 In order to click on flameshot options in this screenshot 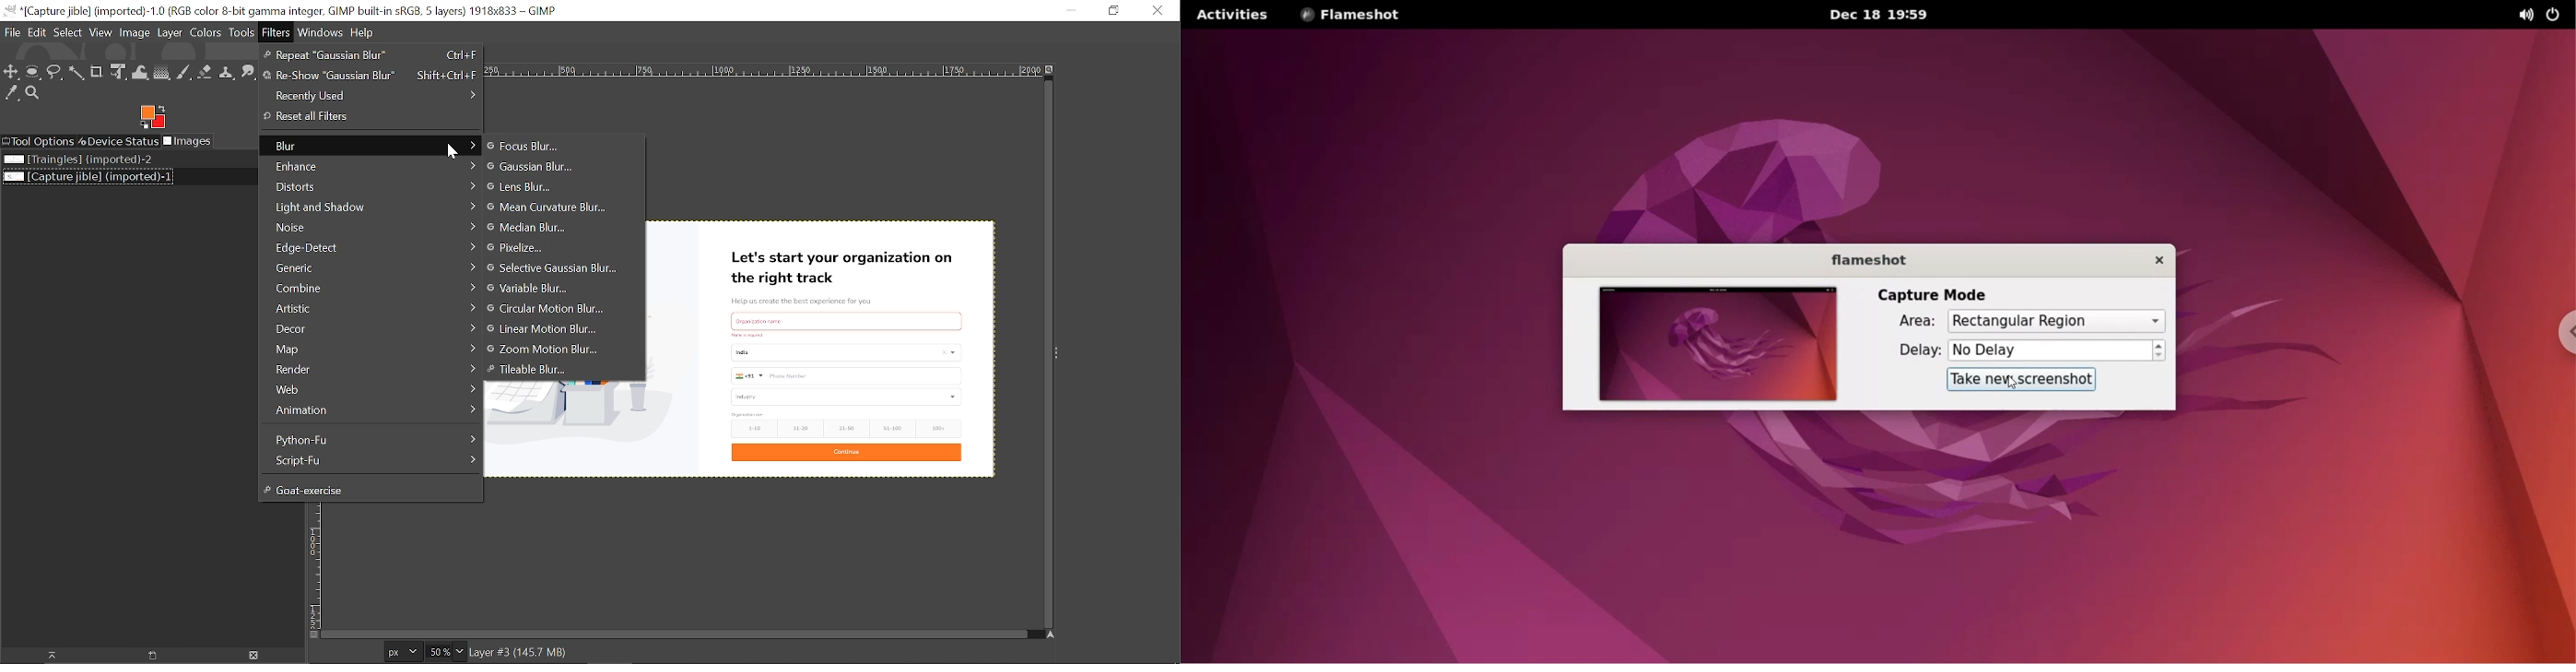, I will do `click(1353, 15)`.